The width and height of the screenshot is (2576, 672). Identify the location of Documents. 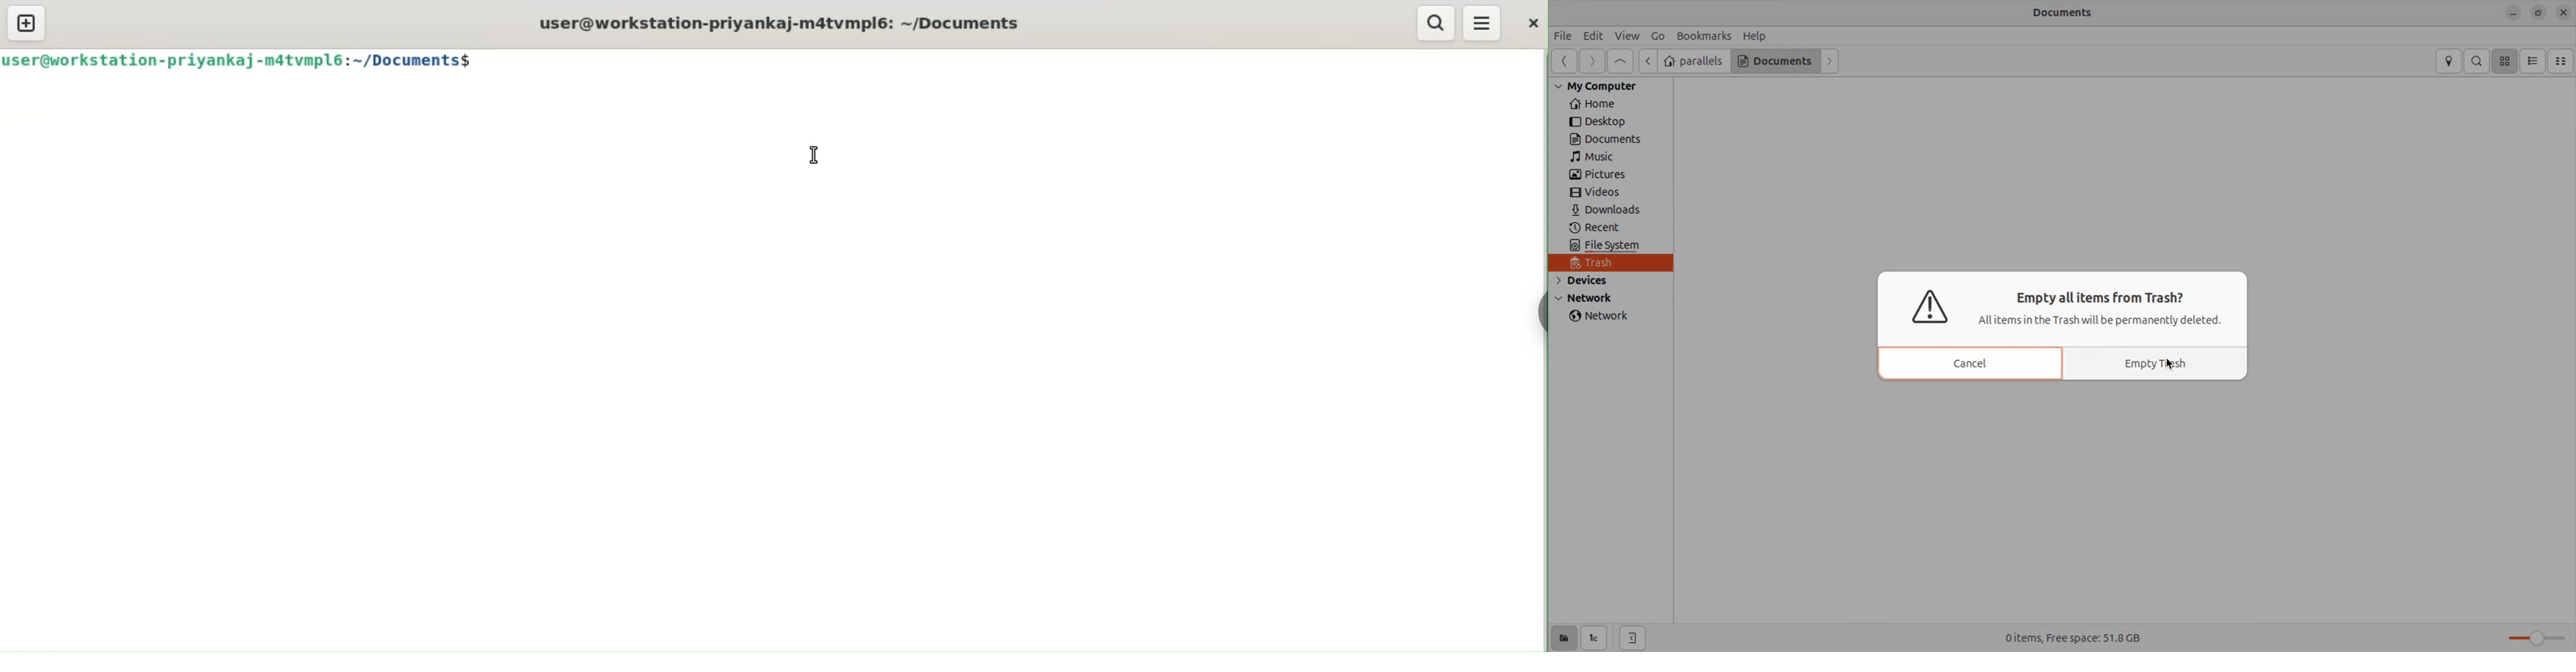
(1775, 59).